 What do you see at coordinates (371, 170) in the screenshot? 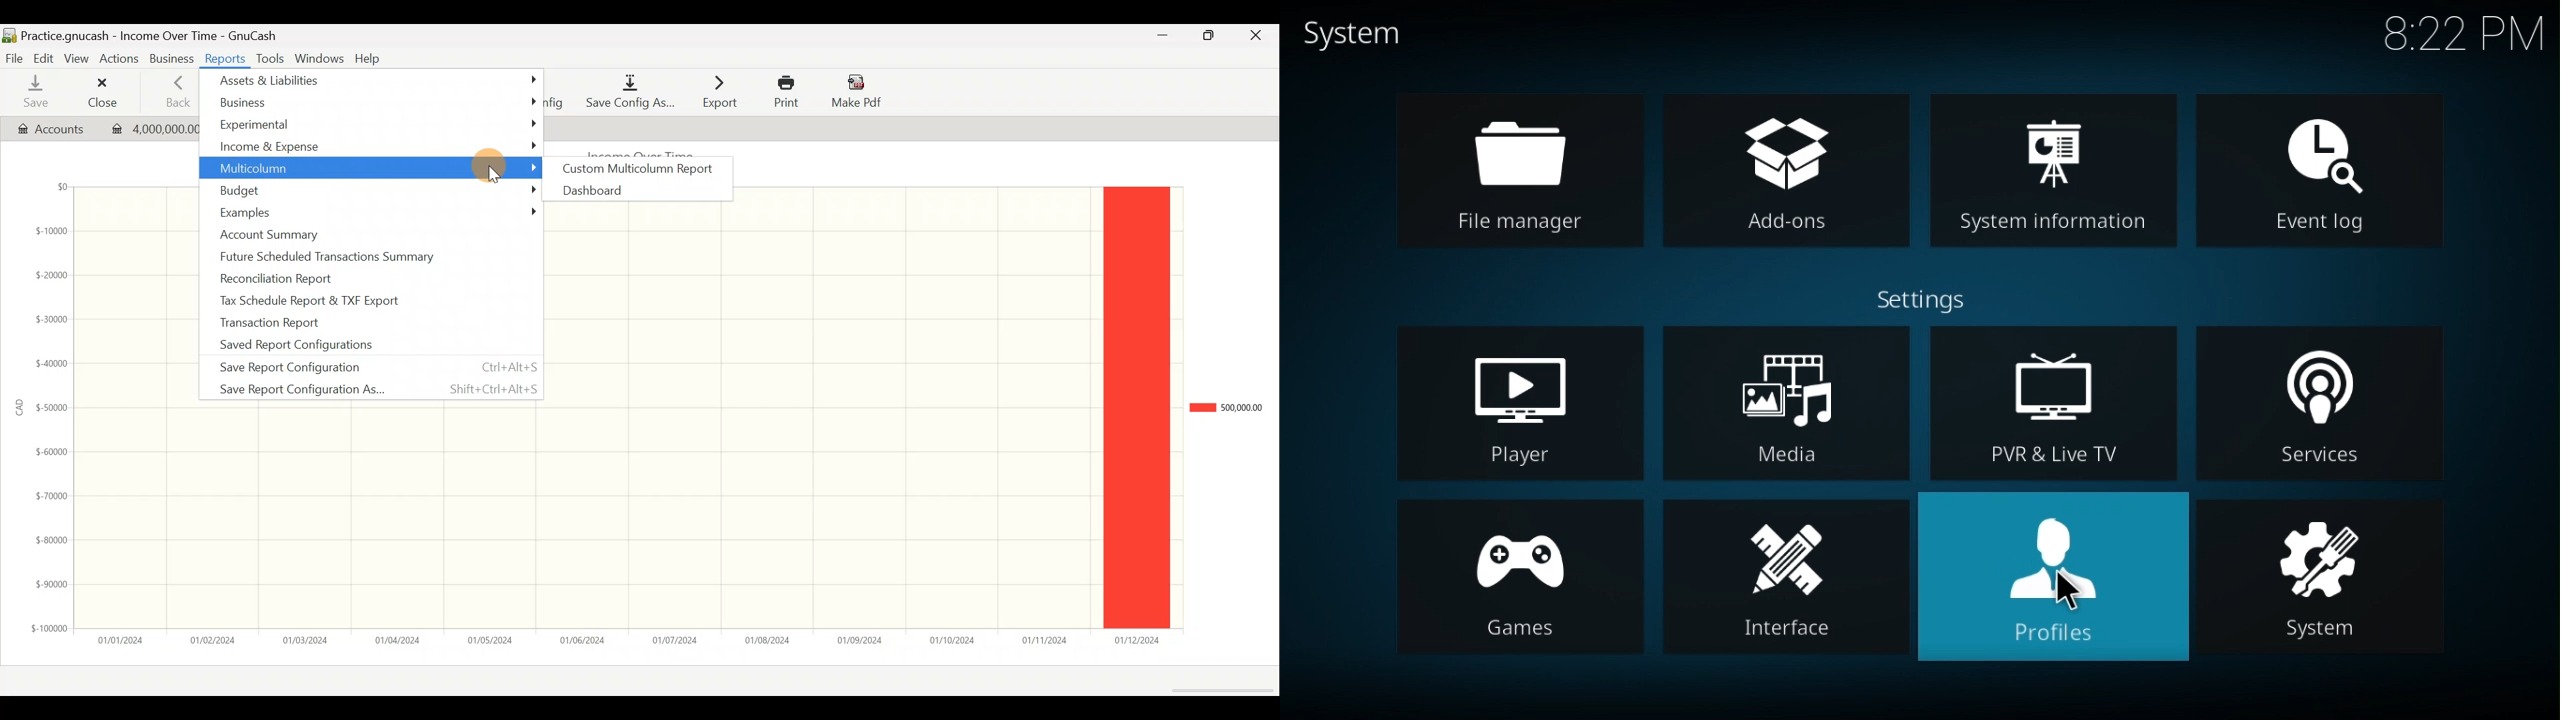
I see `Multicolumn` at bounding box center [371, 170].